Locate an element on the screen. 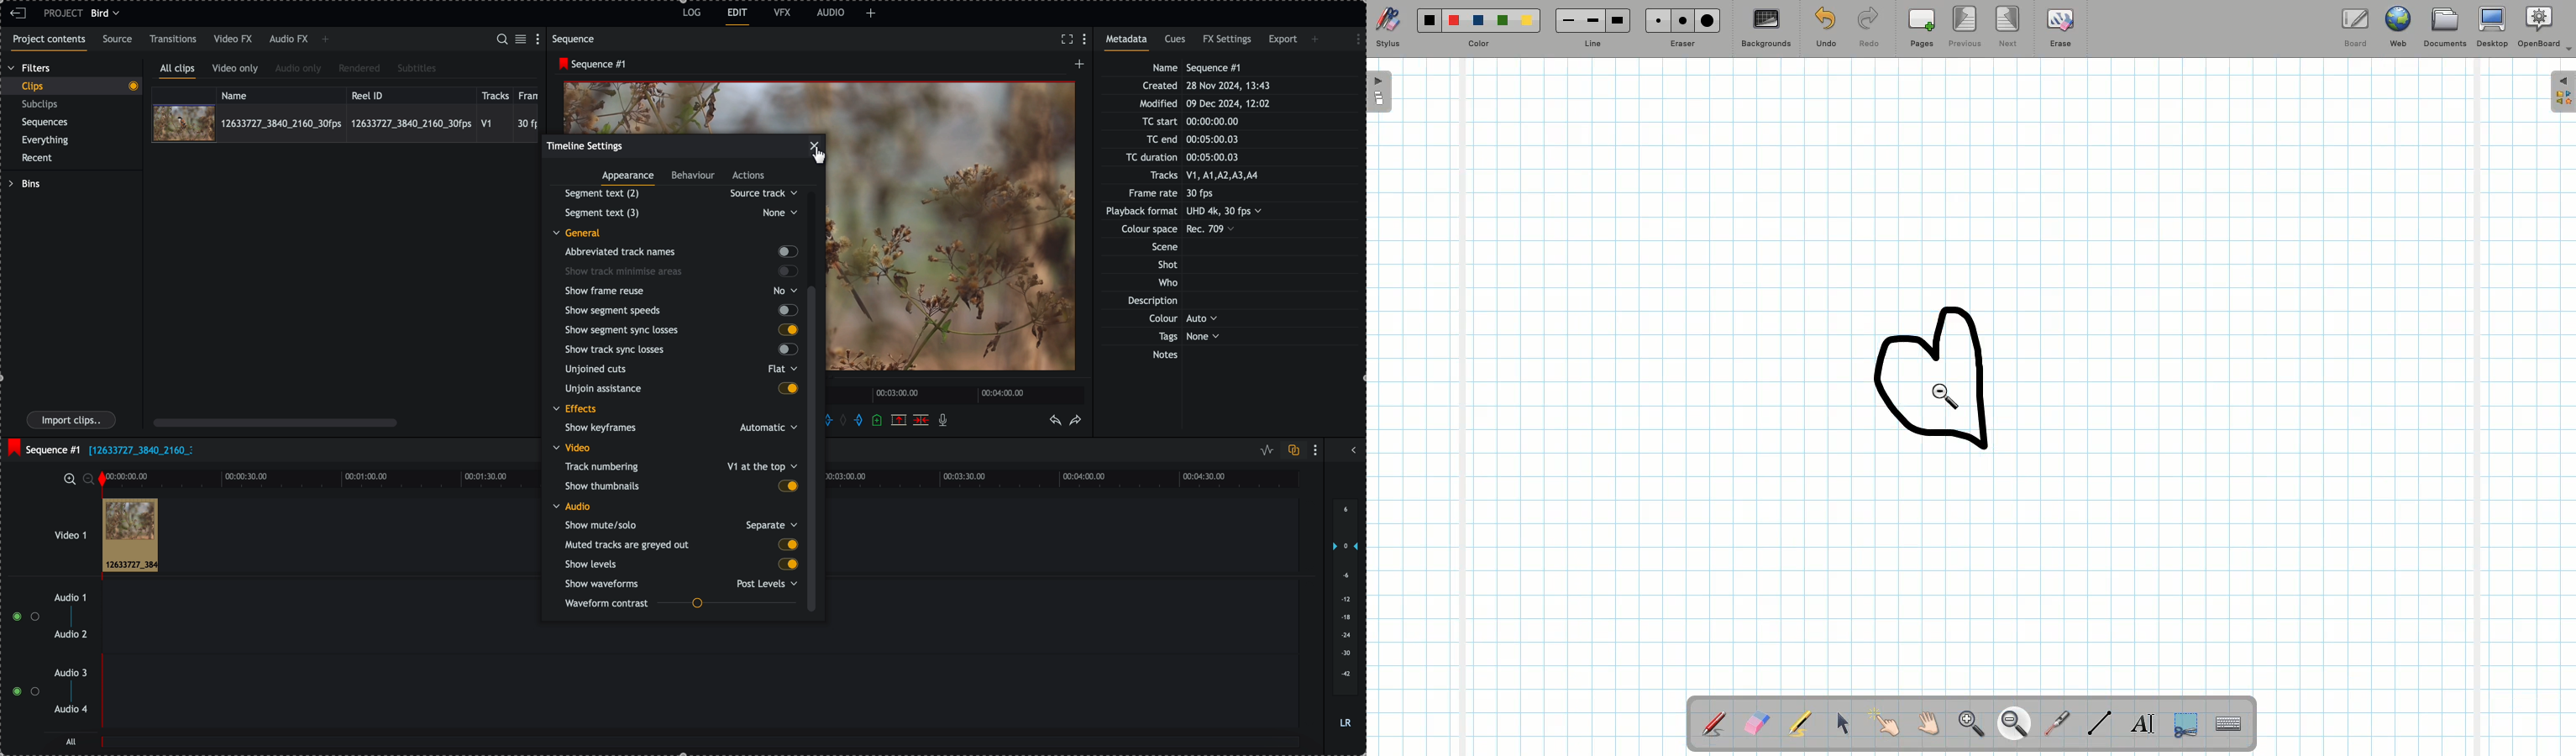  track audio is located at coordinates (700, 640).